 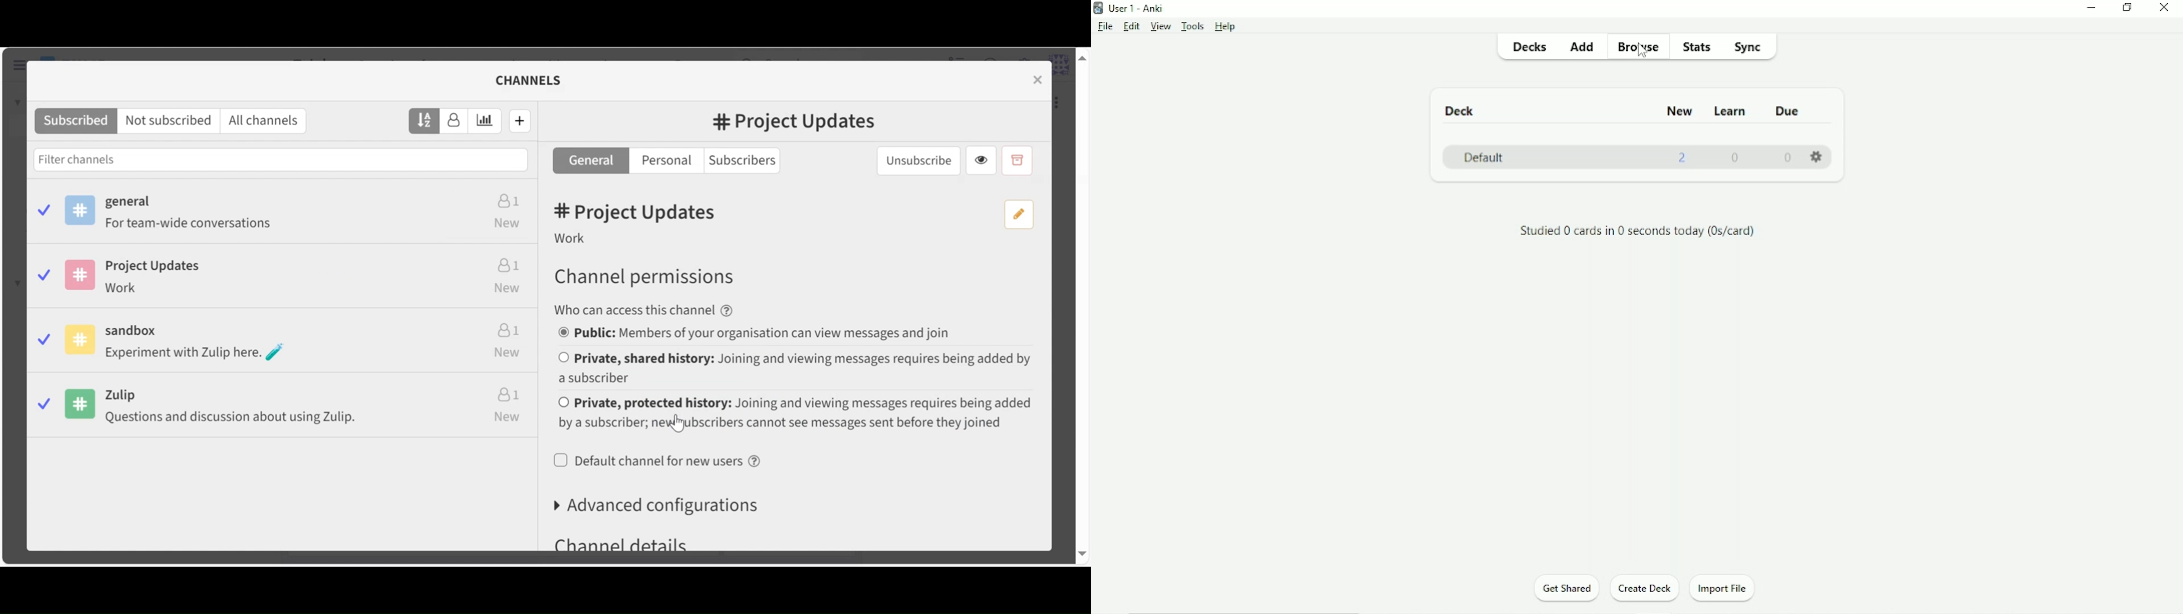 I want to click on Help, so click(x=1228, y=26).